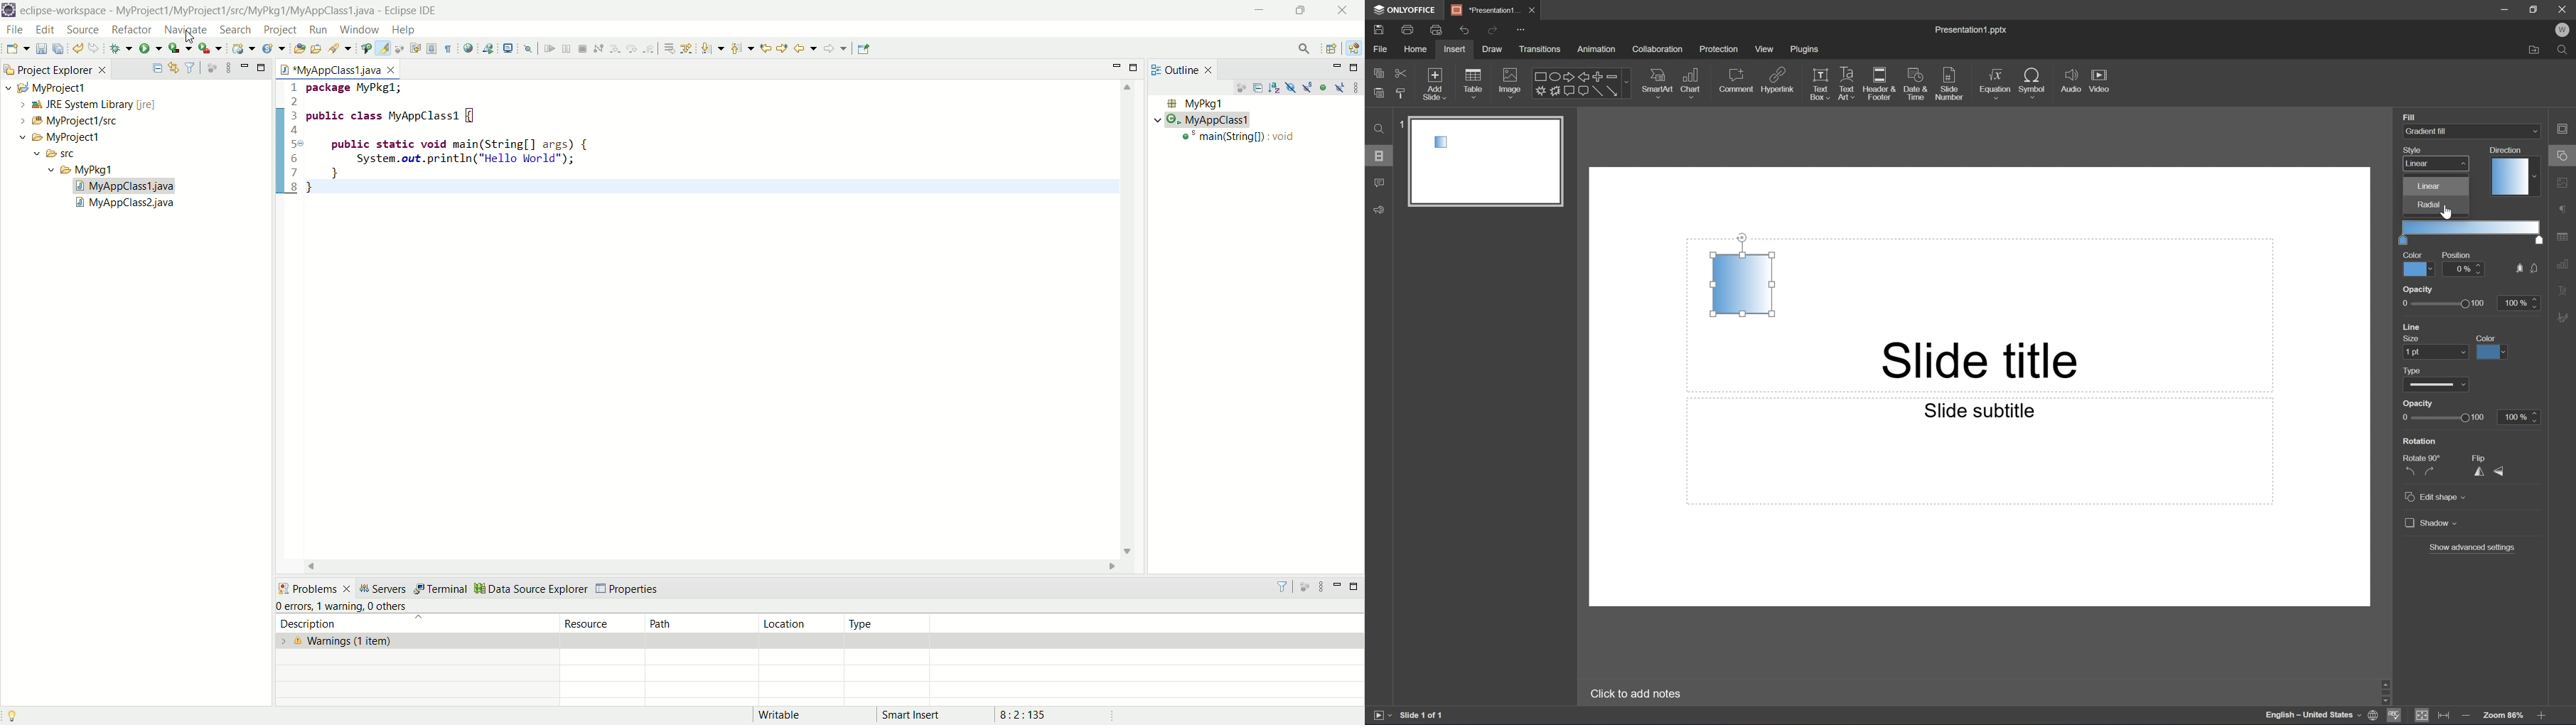  Describe the element at coordinates (2492, 347) in the screenshot. I see `color` at that location.